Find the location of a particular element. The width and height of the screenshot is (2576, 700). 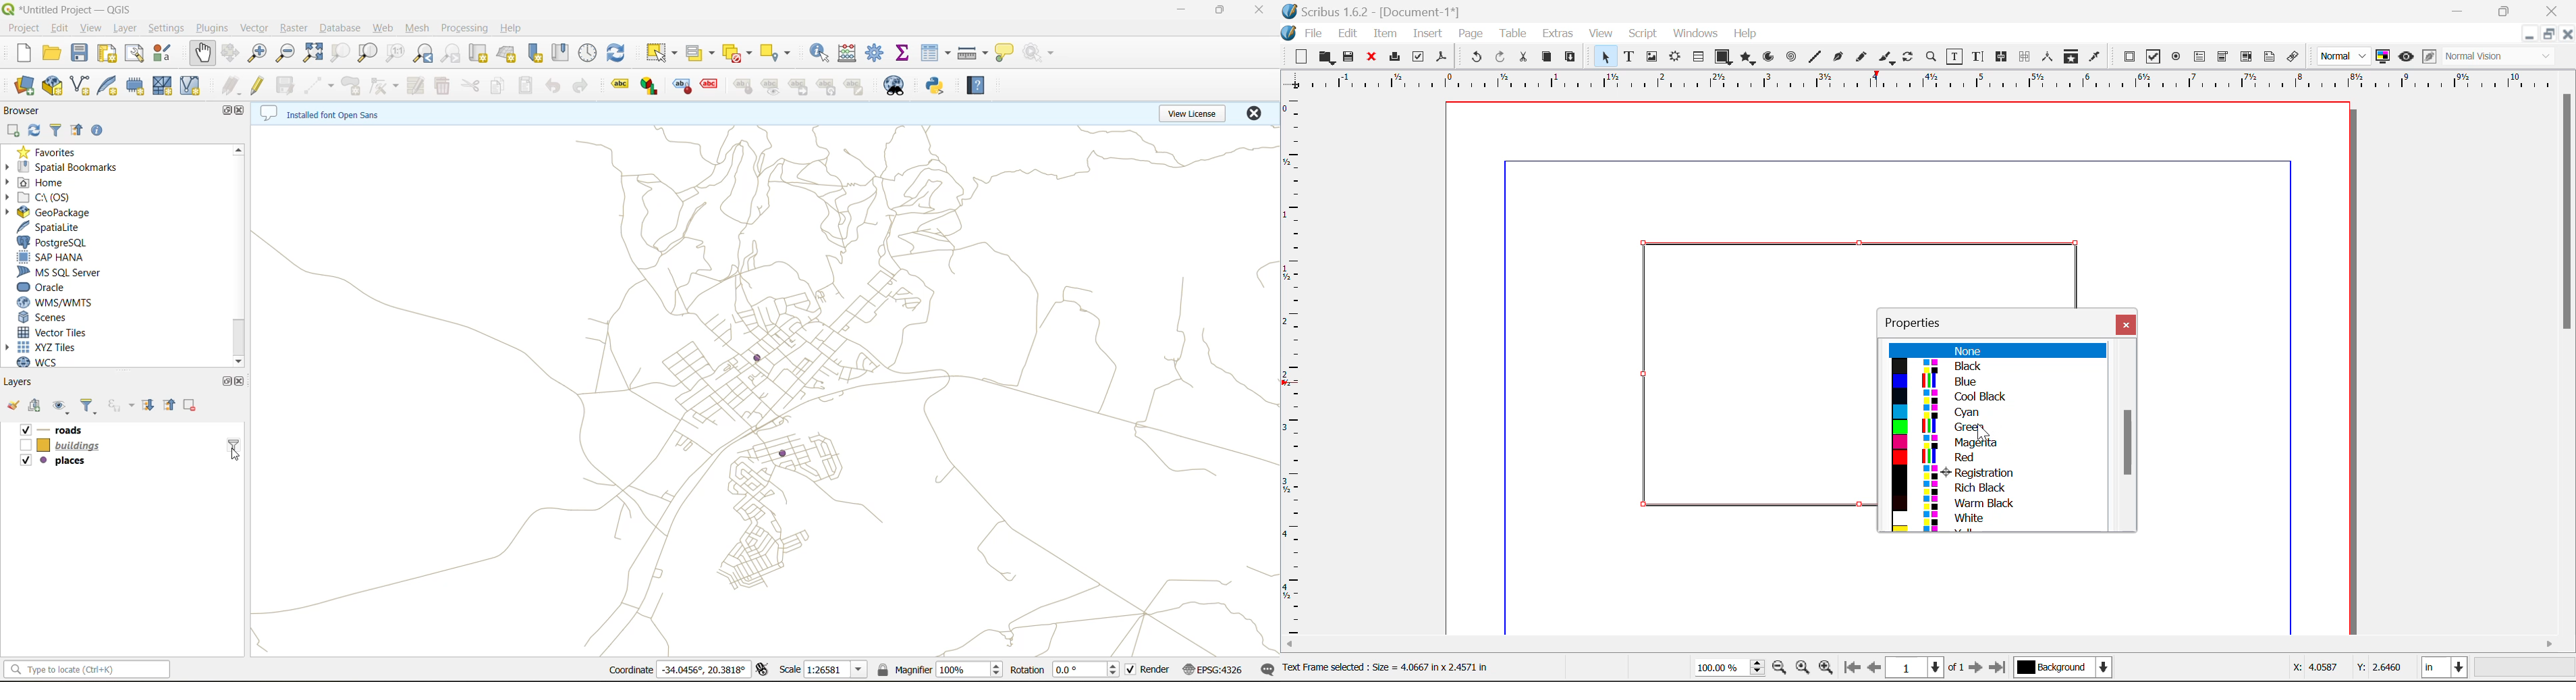

Rotate Label is located at coordinates (826, 86).